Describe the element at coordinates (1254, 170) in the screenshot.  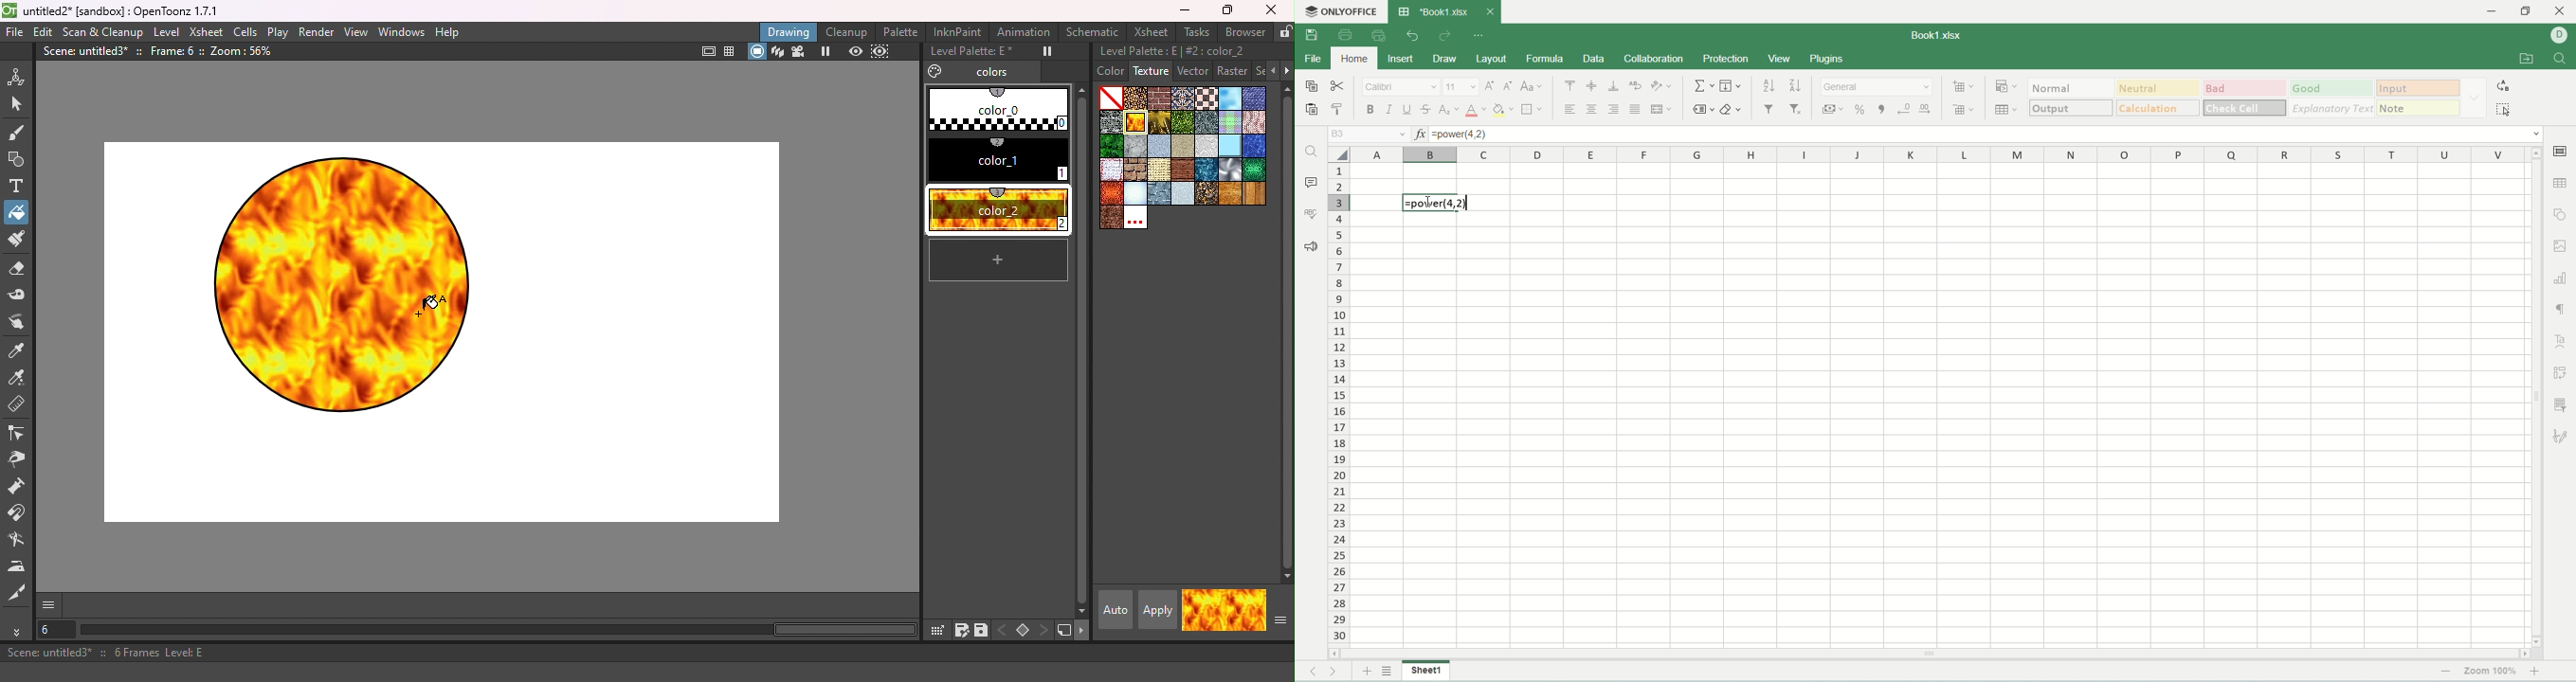
I see `snakeskin.bmp` at that location.